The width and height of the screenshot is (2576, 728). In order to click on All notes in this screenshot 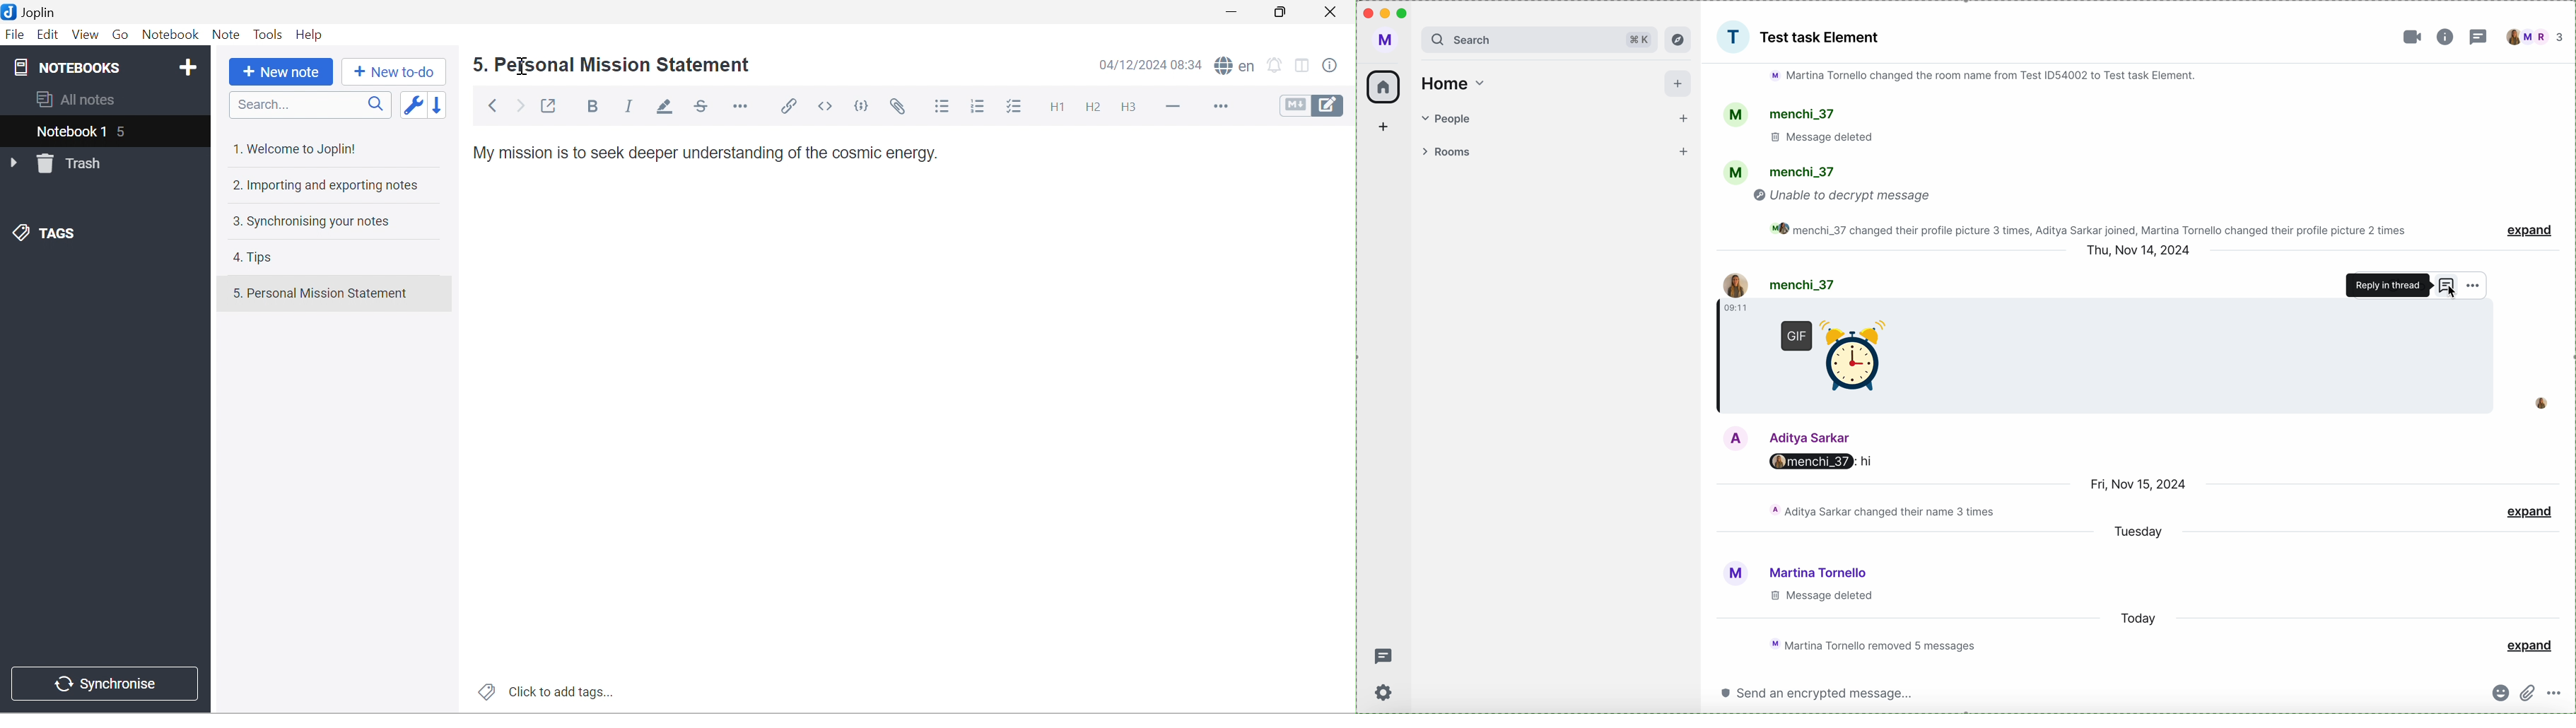, I will do `click(79, 100)`.